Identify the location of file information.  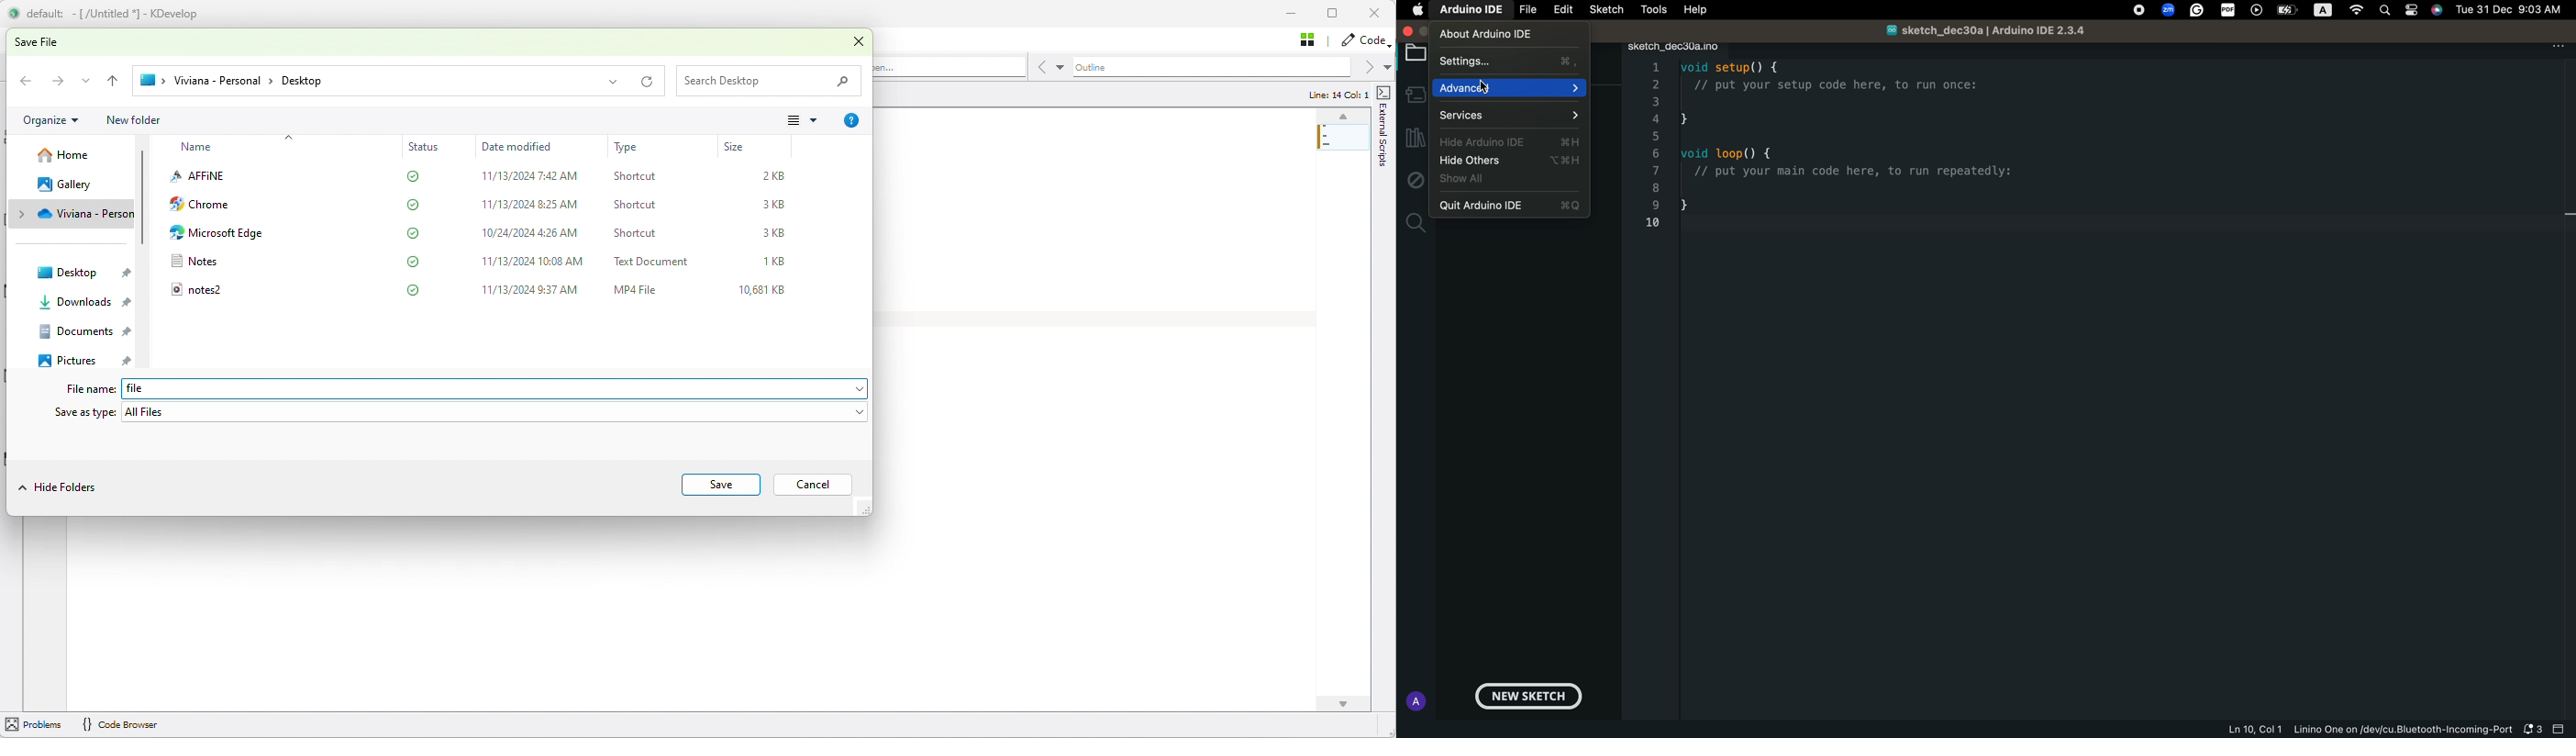
(2367, 729).